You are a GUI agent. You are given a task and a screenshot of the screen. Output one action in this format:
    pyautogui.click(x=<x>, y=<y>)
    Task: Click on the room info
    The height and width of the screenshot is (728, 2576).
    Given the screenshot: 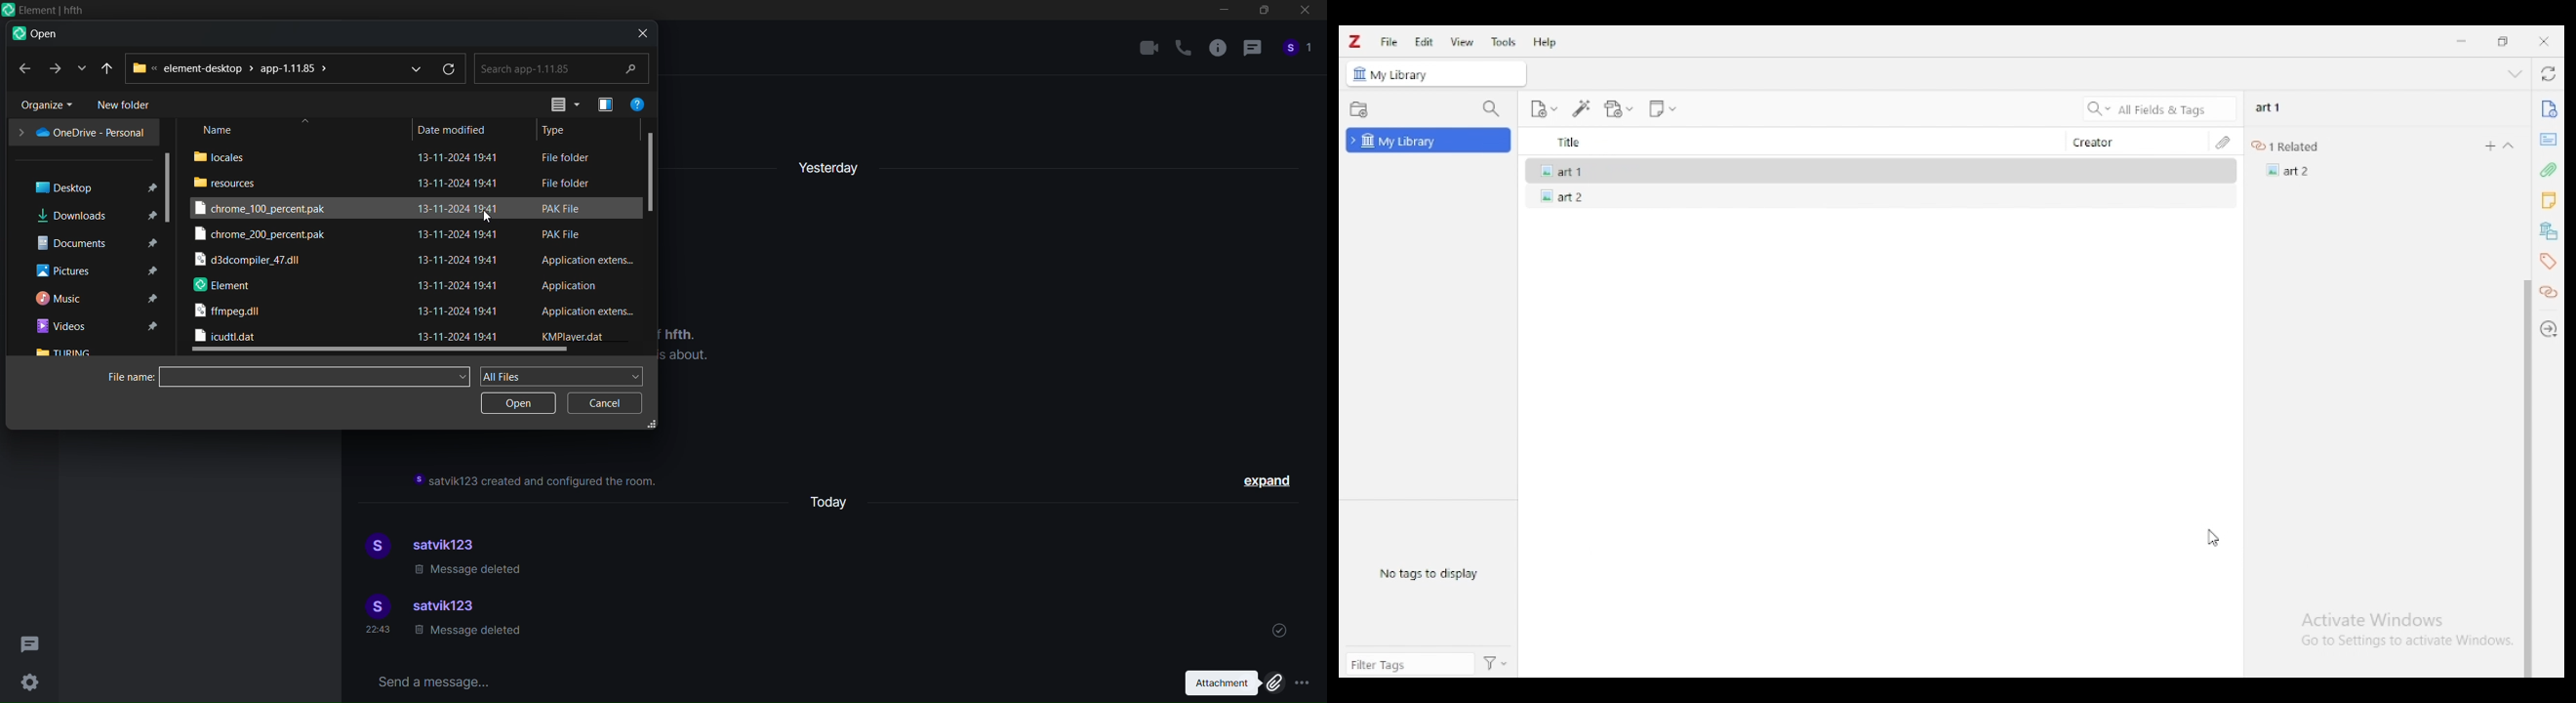 What is the action you would take?
    pyautogui.click(x=1216, y=51)
    